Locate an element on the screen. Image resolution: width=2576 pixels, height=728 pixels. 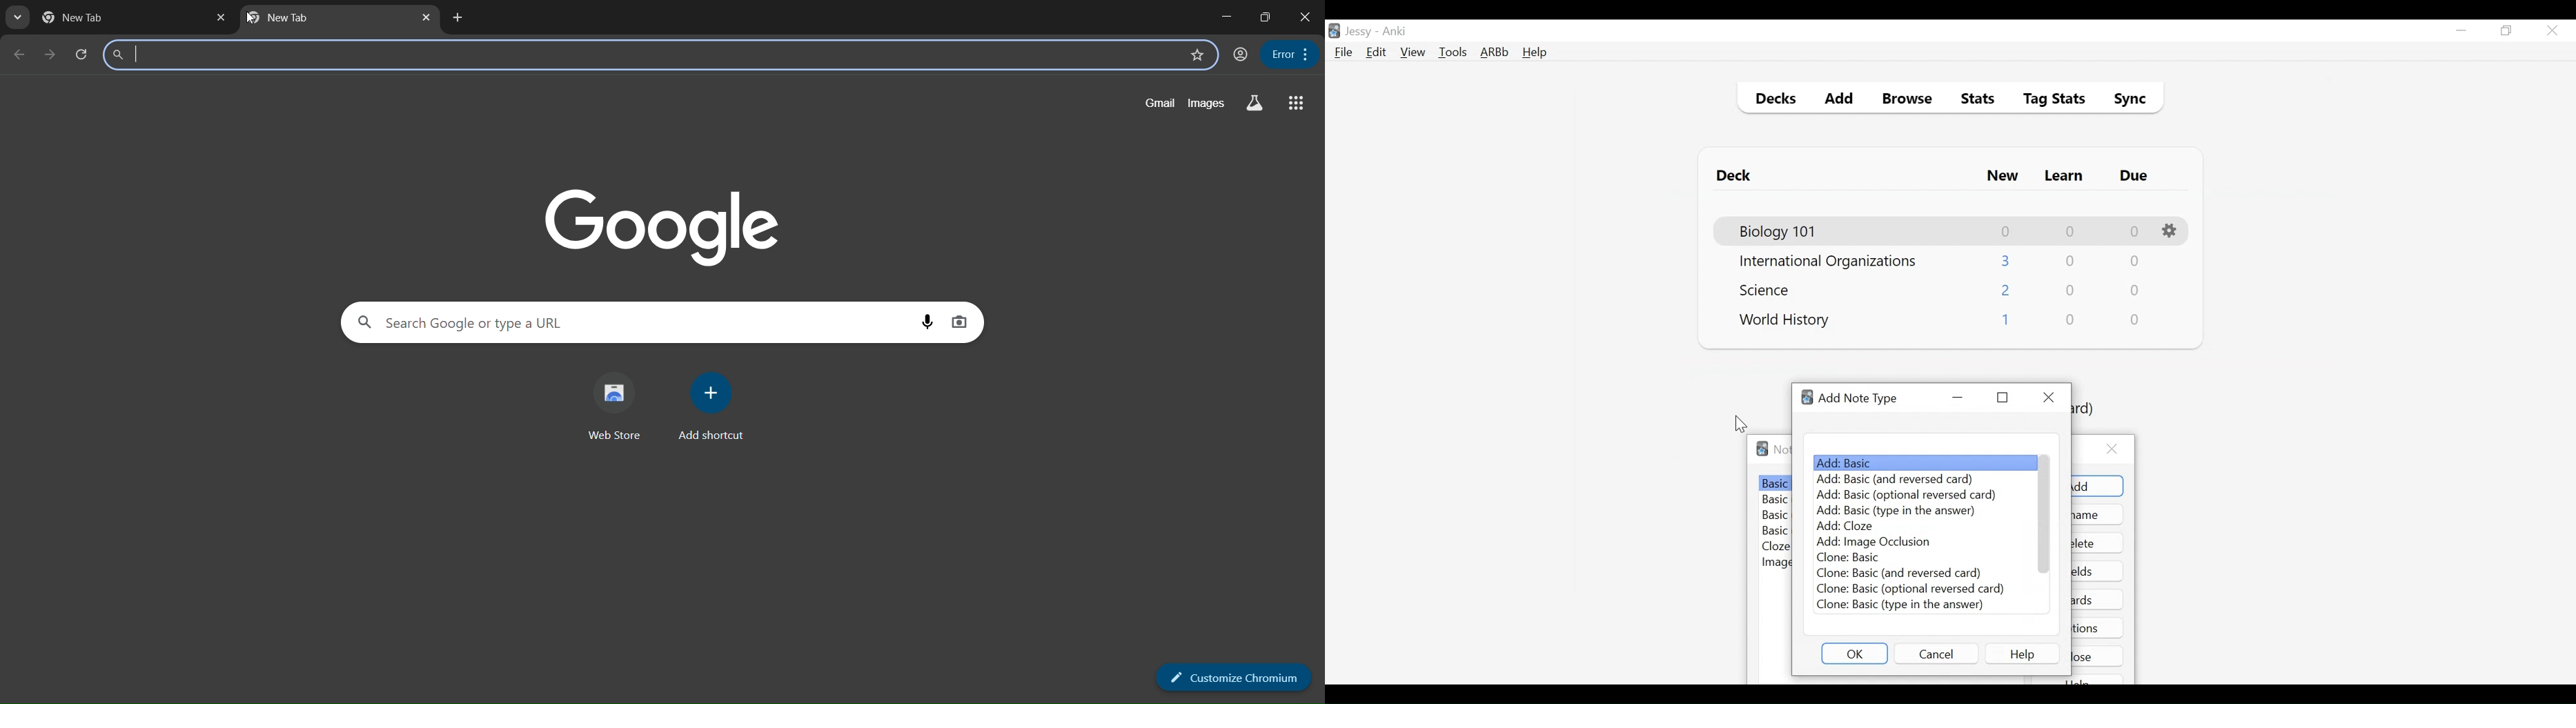
Image Occlusion is located at coordinates (1776, 563).